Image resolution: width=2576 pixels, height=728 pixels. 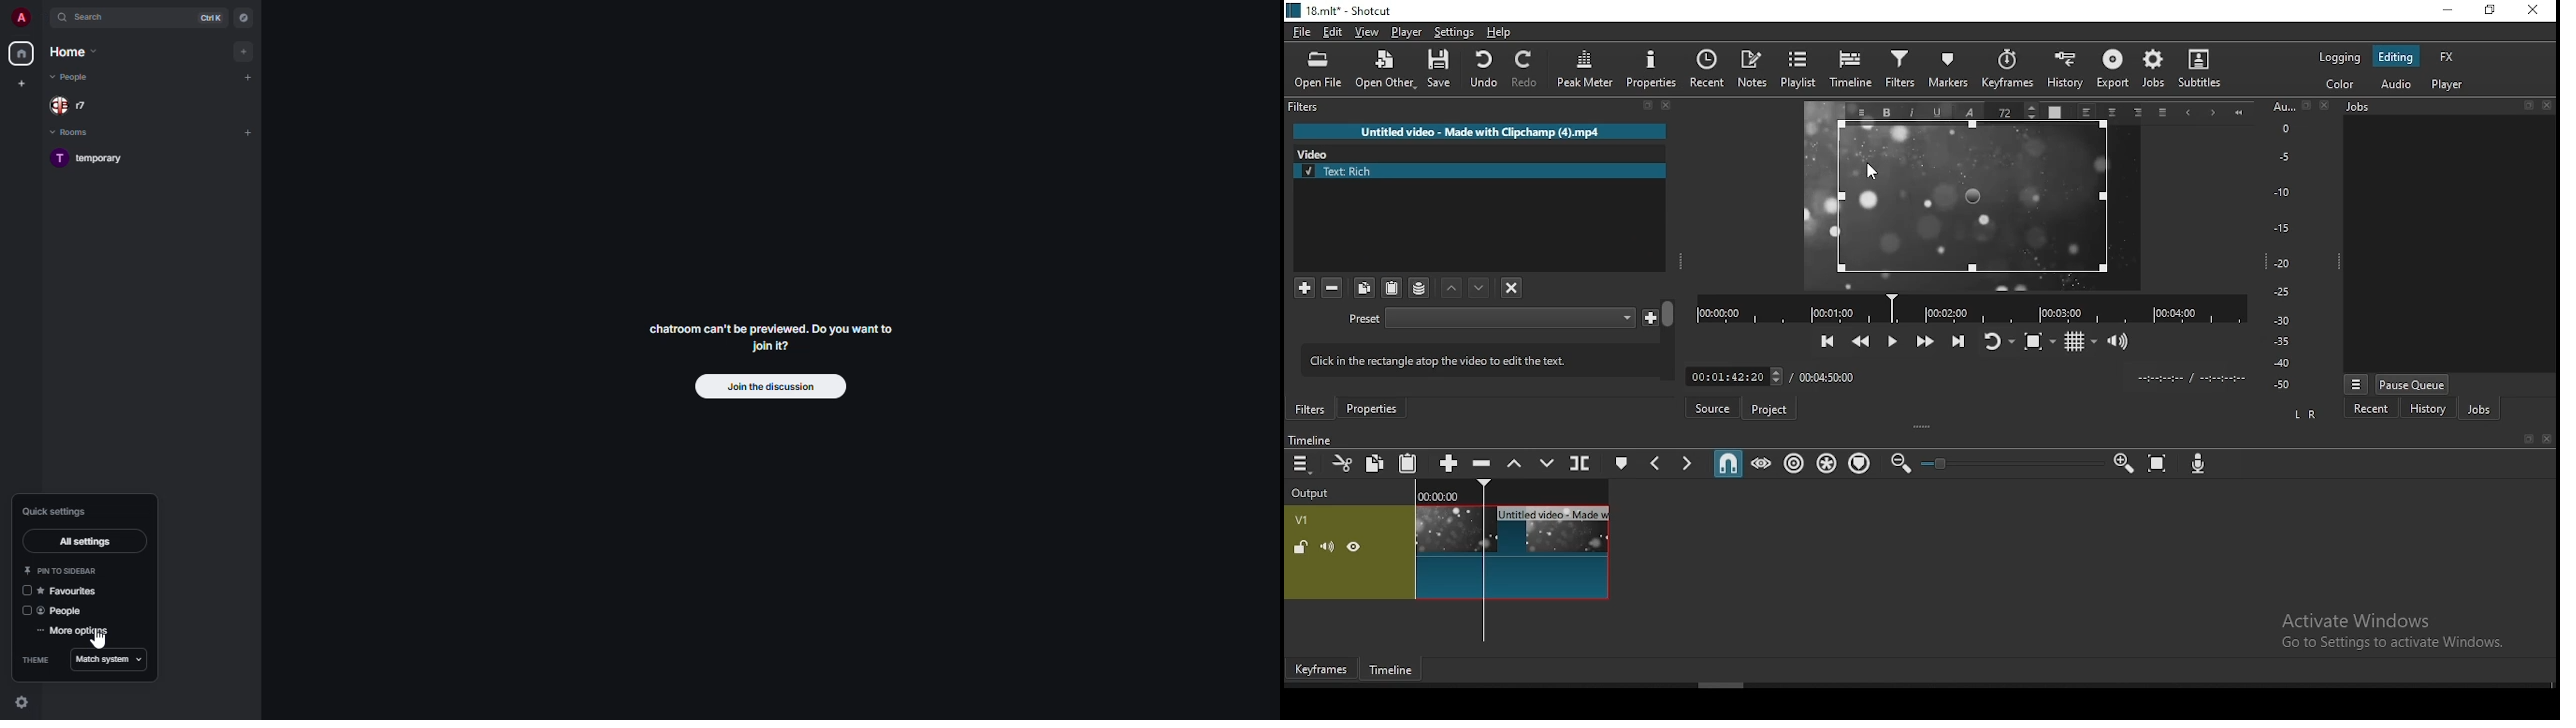 I want to click on join the discussion, so click(x=772, y=387).